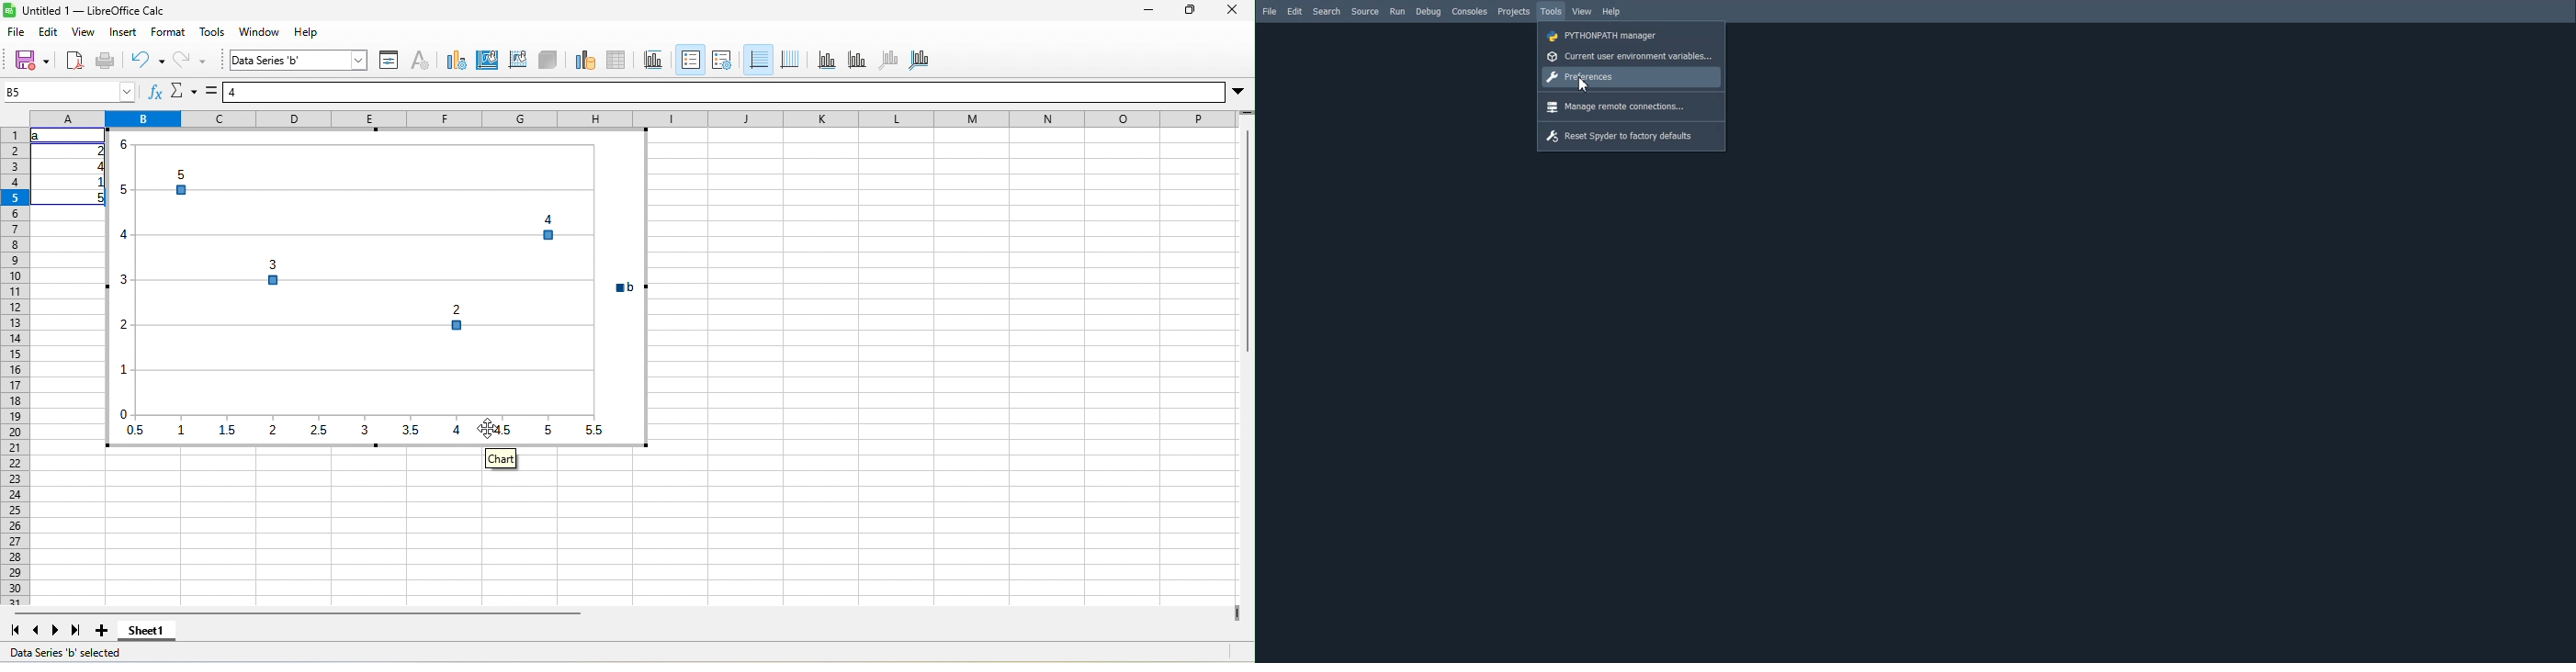  I want to click on redo, so click(189, 61).